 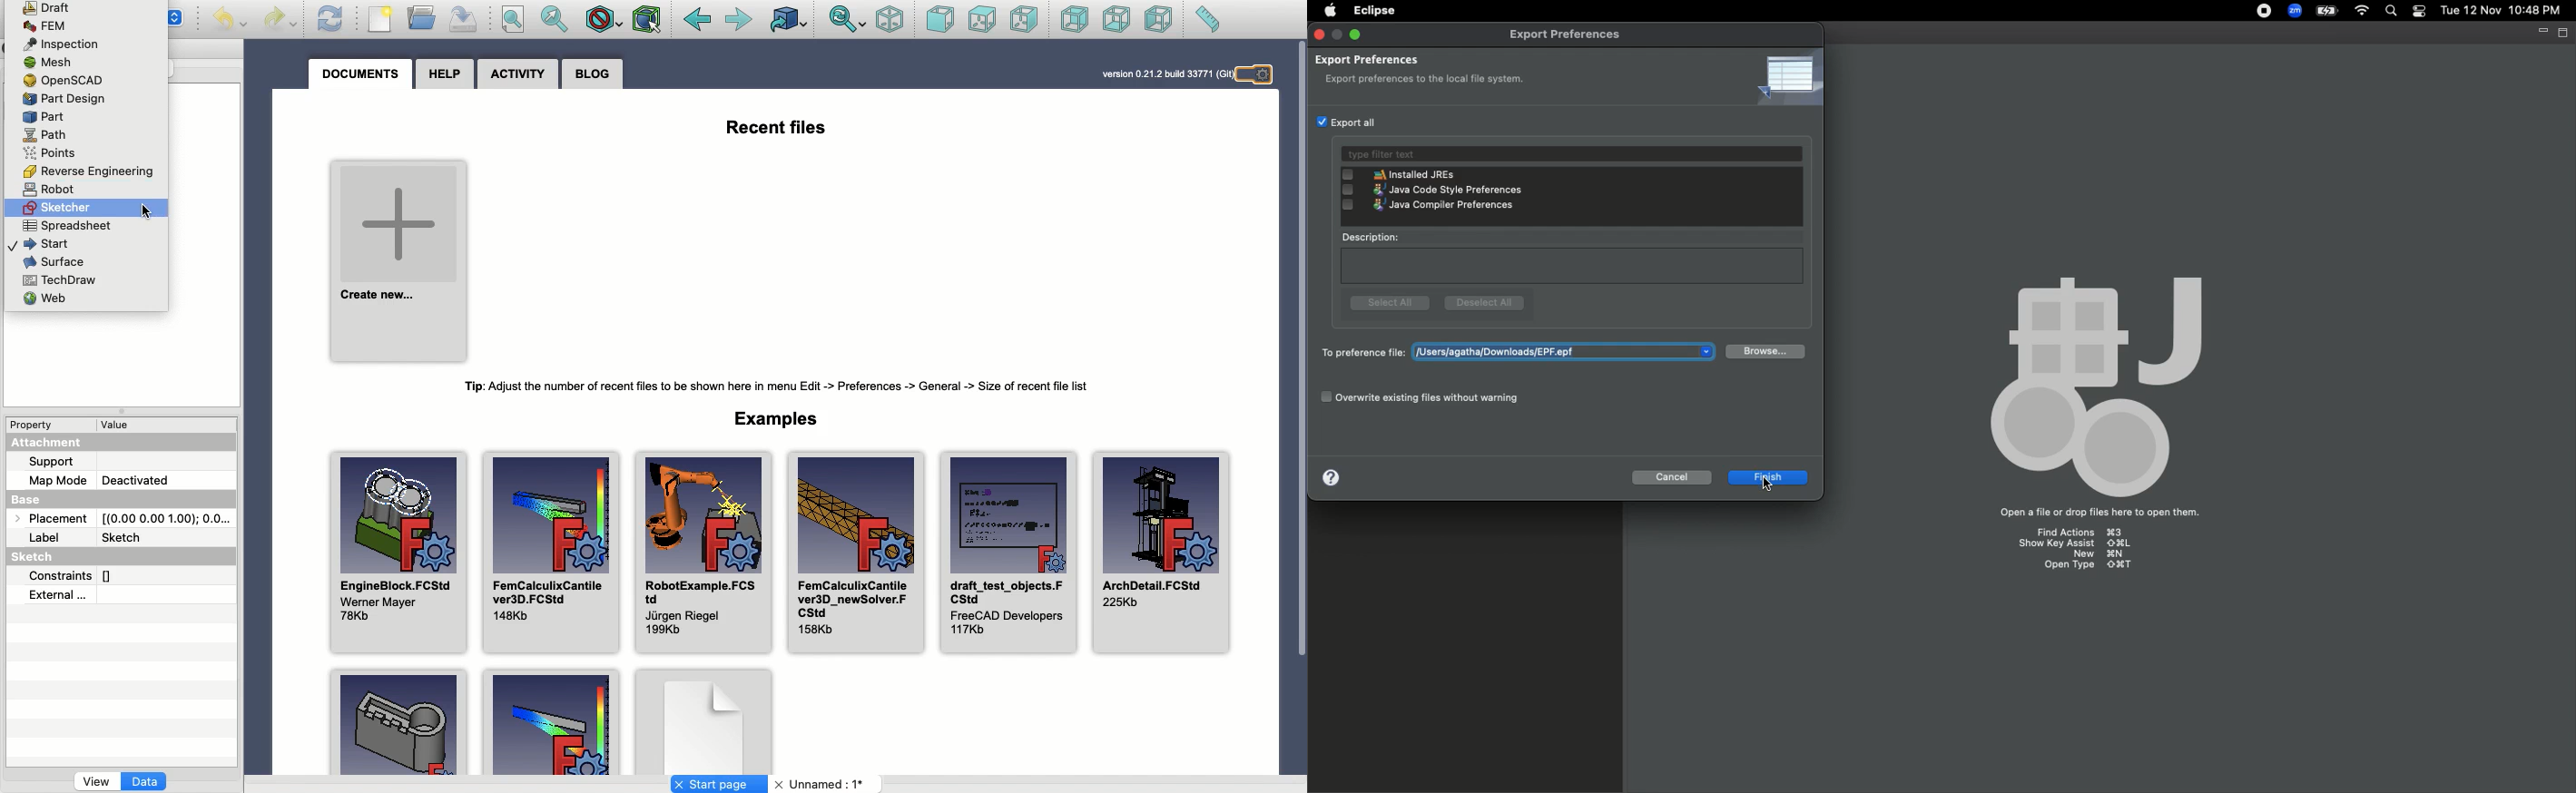 What do you see at coordinates (230, 21) in the screenshot?
I see `Undo` at bounding box center [230, 21].